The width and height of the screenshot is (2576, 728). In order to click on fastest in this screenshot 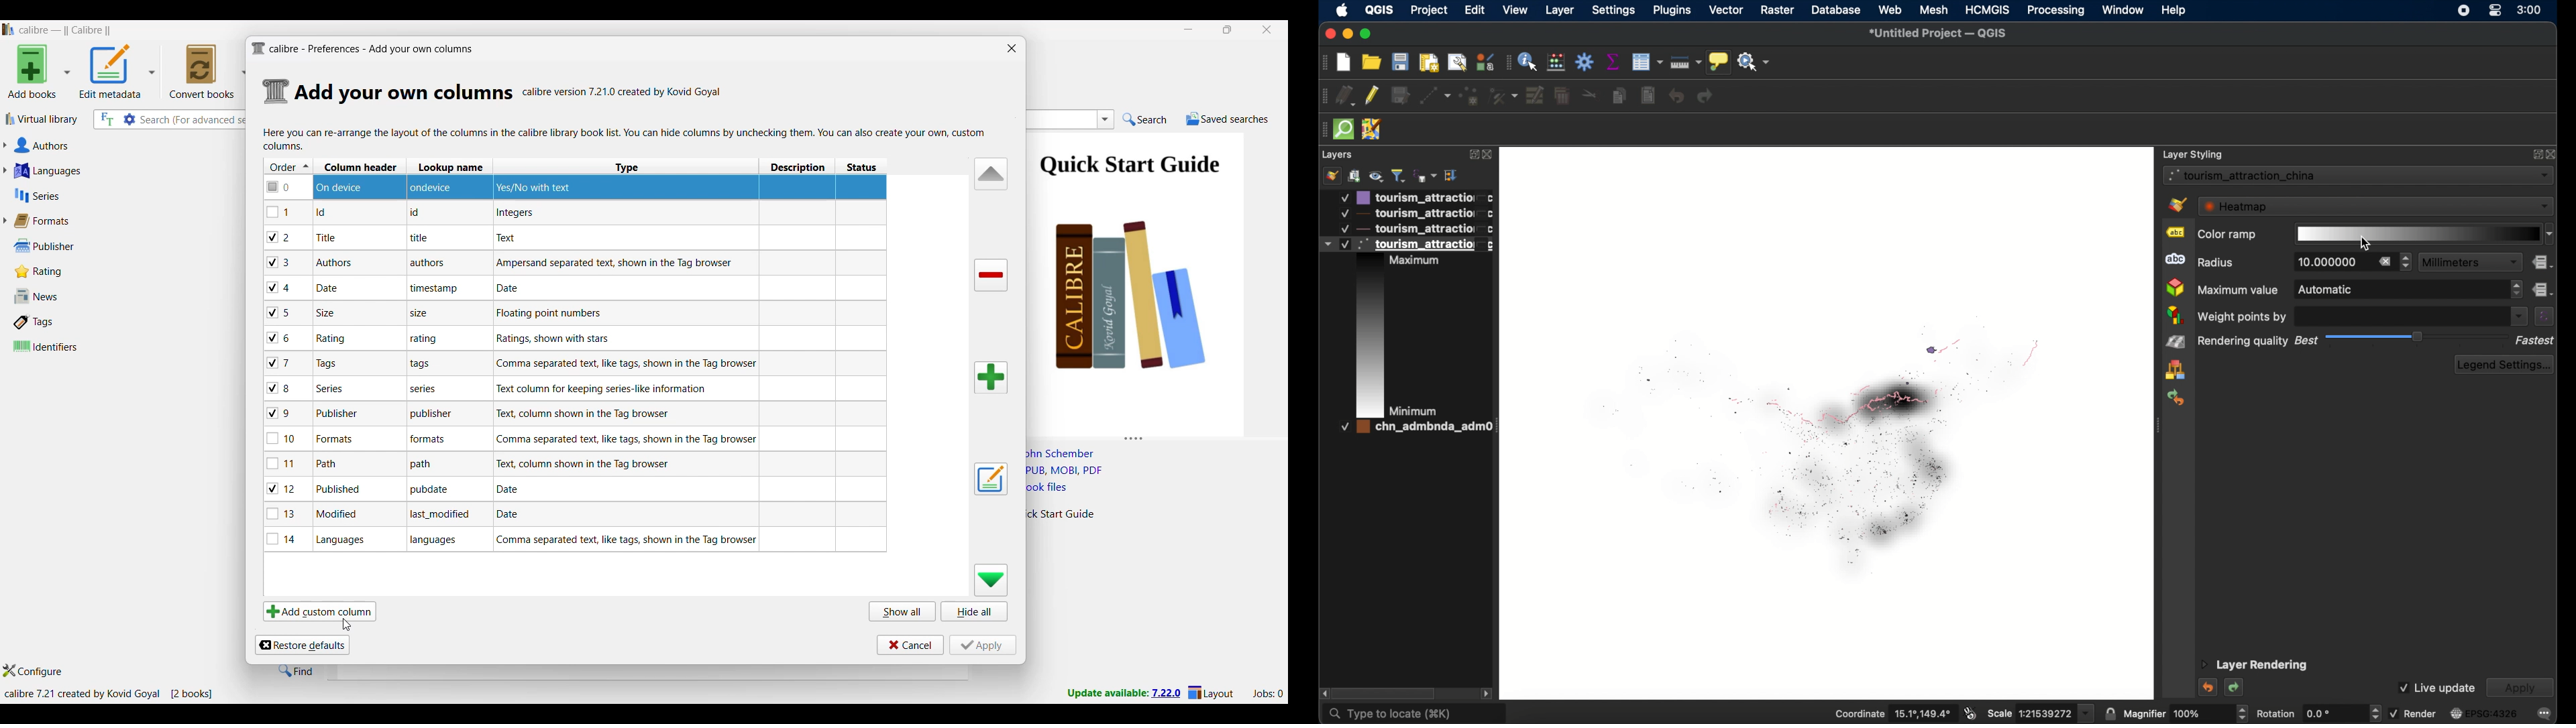, I will do `click(2535, 341)`.